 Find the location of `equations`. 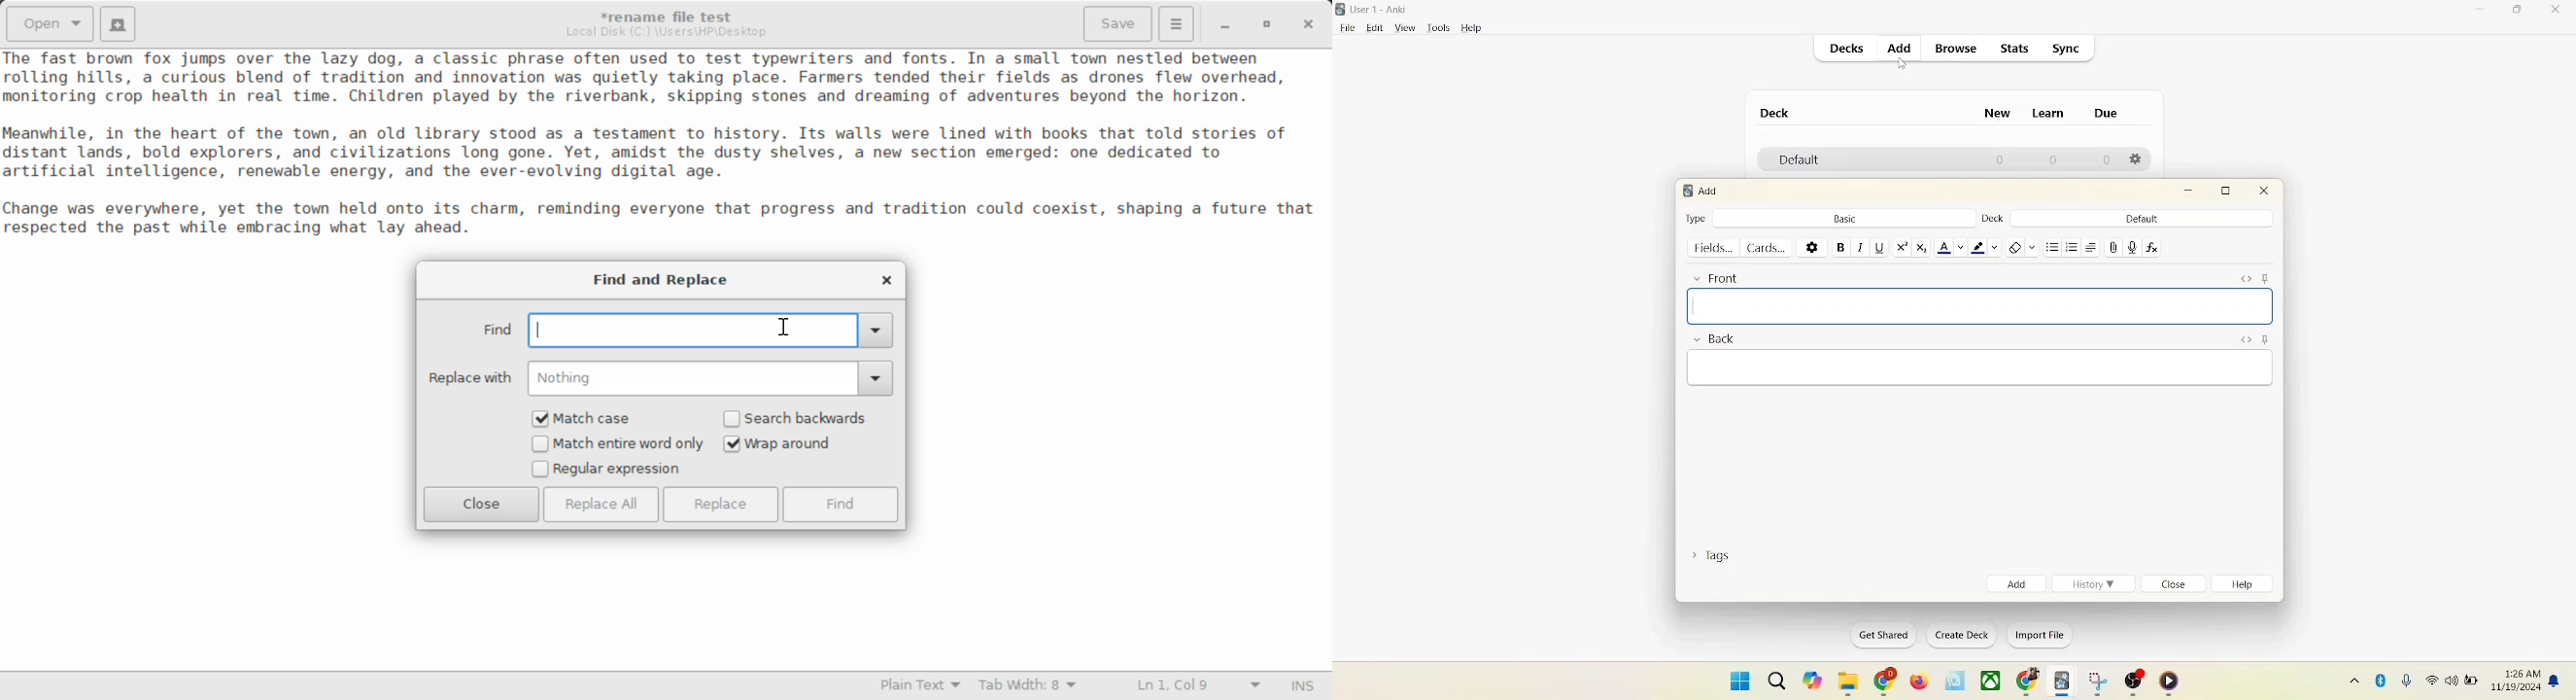

equations is located at coordinates (2151, 248).